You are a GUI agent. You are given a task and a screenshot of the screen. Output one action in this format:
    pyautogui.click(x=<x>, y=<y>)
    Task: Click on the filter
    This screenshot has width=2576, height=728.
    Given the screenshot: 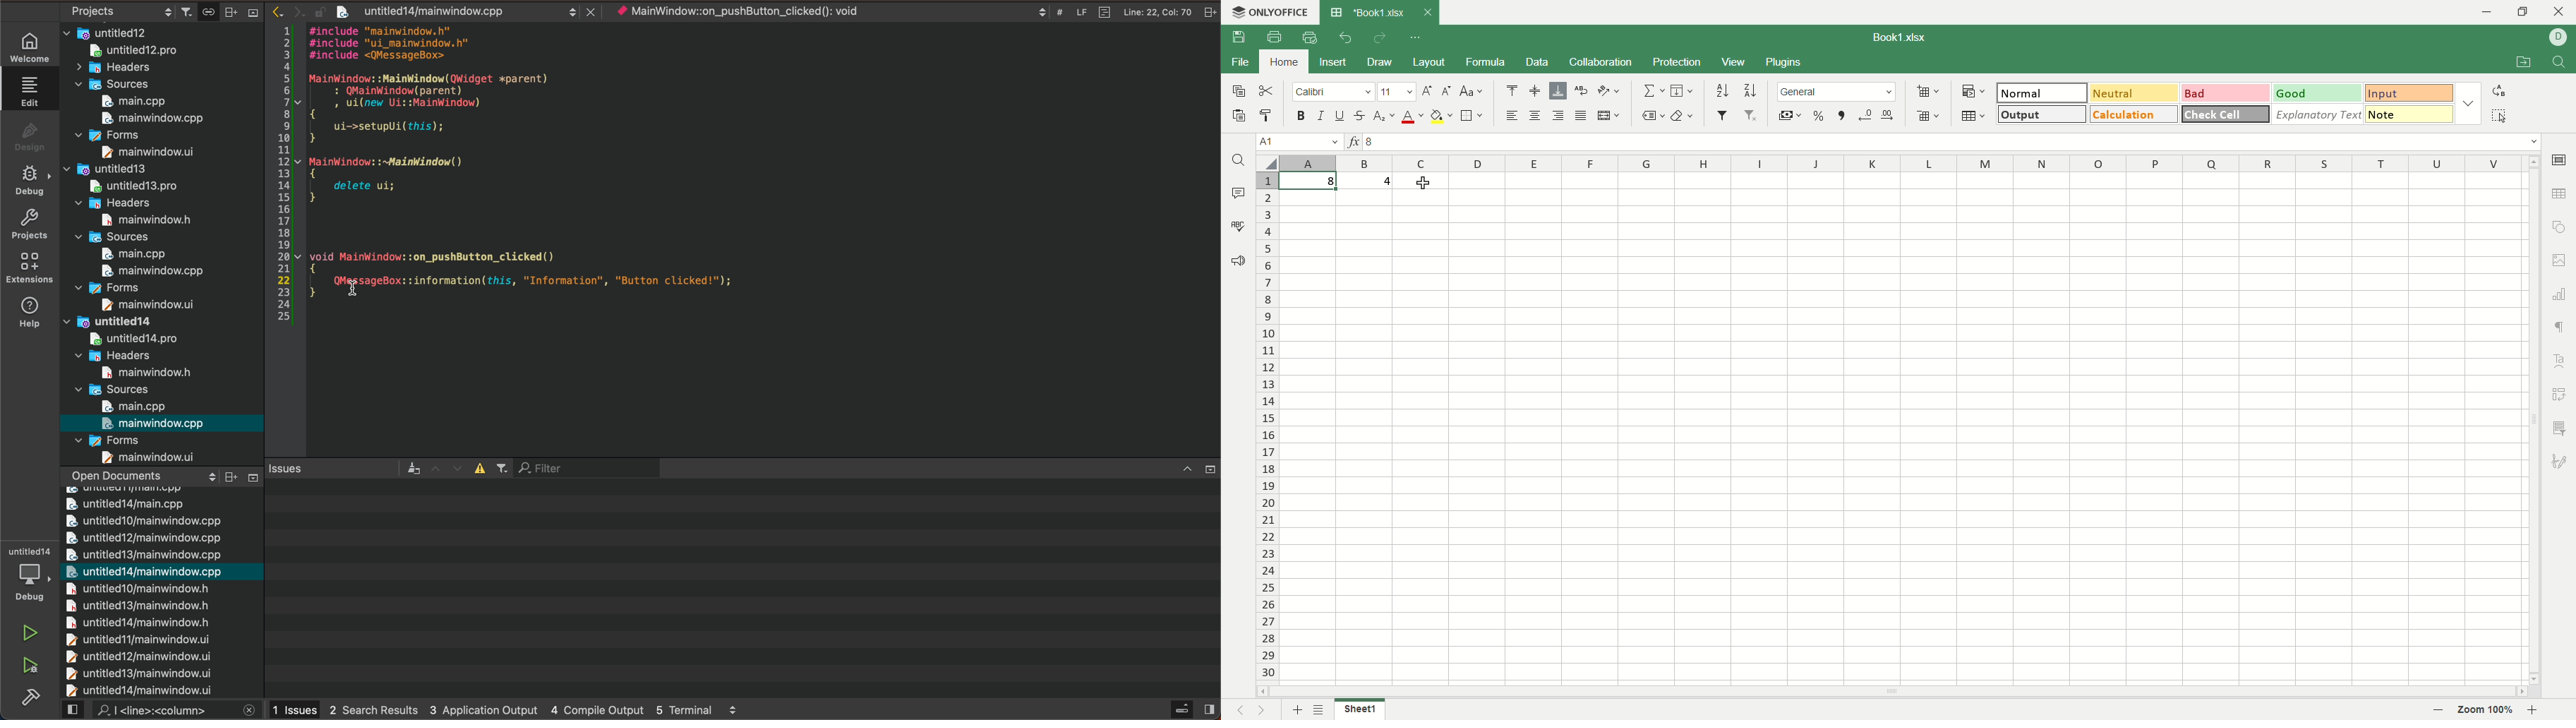 What is the action you would take?
    pyautogui.click(x=1723, y=115)
    